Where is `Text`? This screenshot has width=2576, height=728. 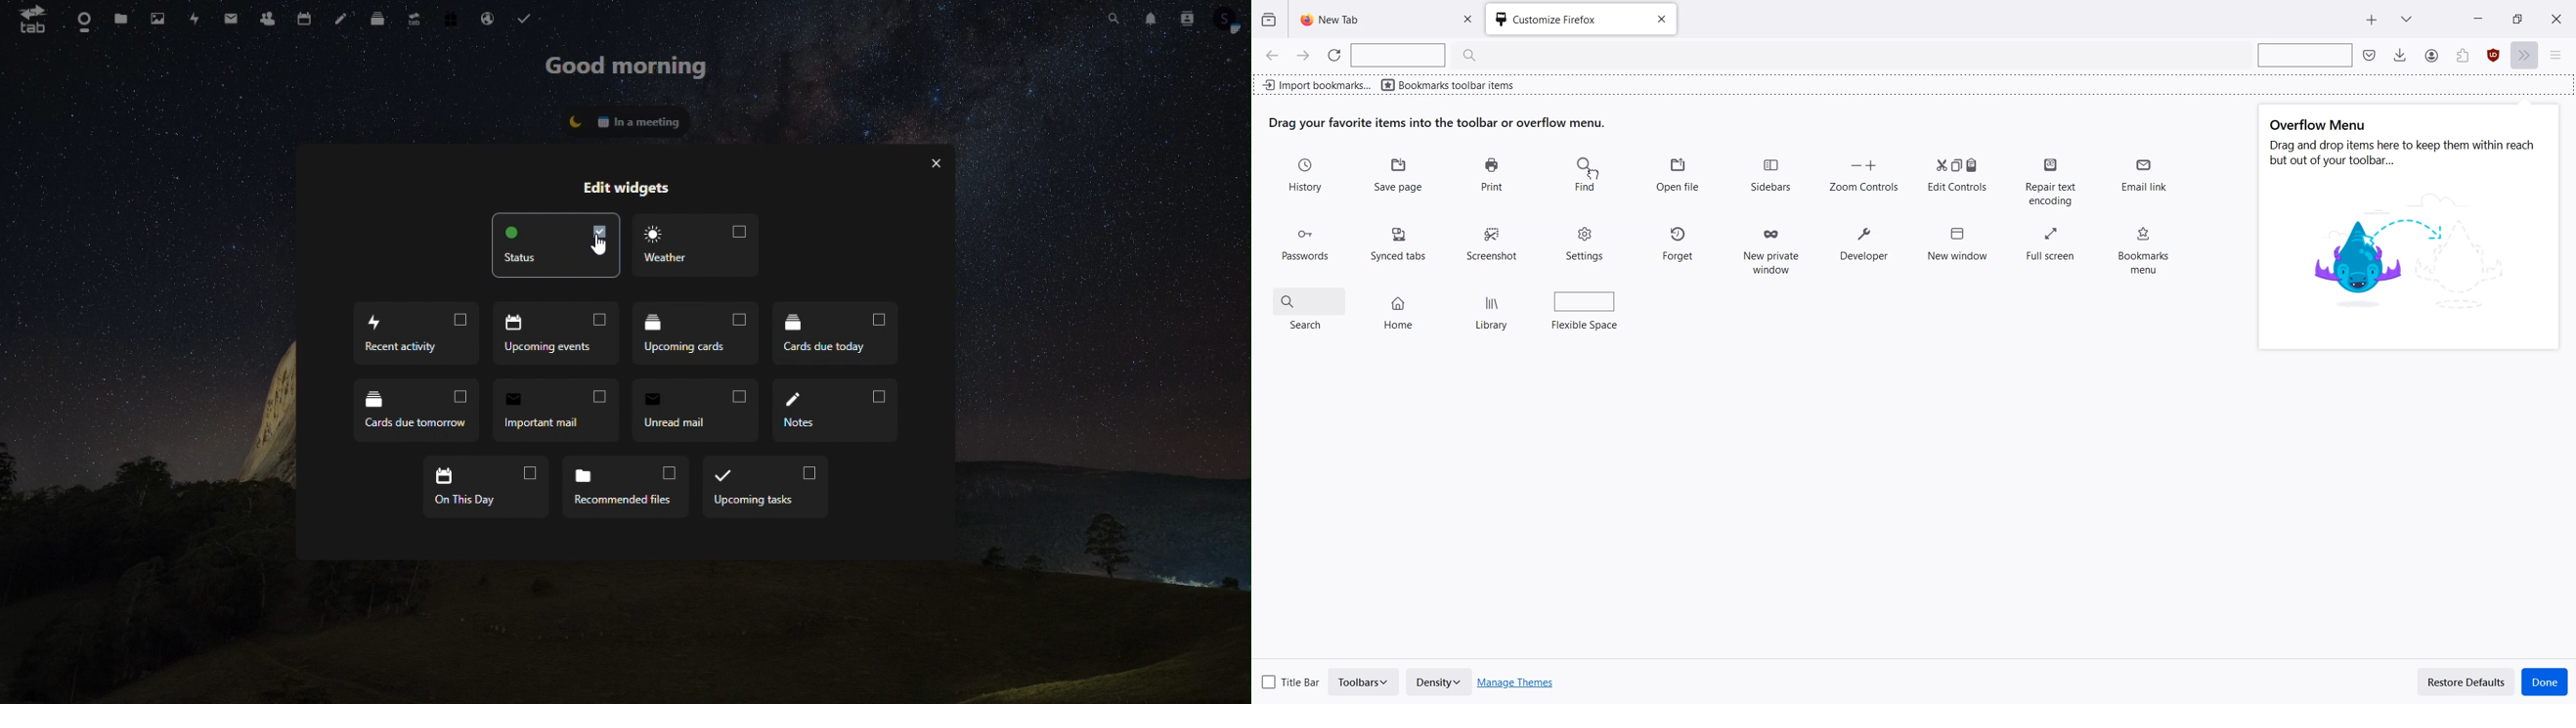 Text is located at coordinates (2404, 144).